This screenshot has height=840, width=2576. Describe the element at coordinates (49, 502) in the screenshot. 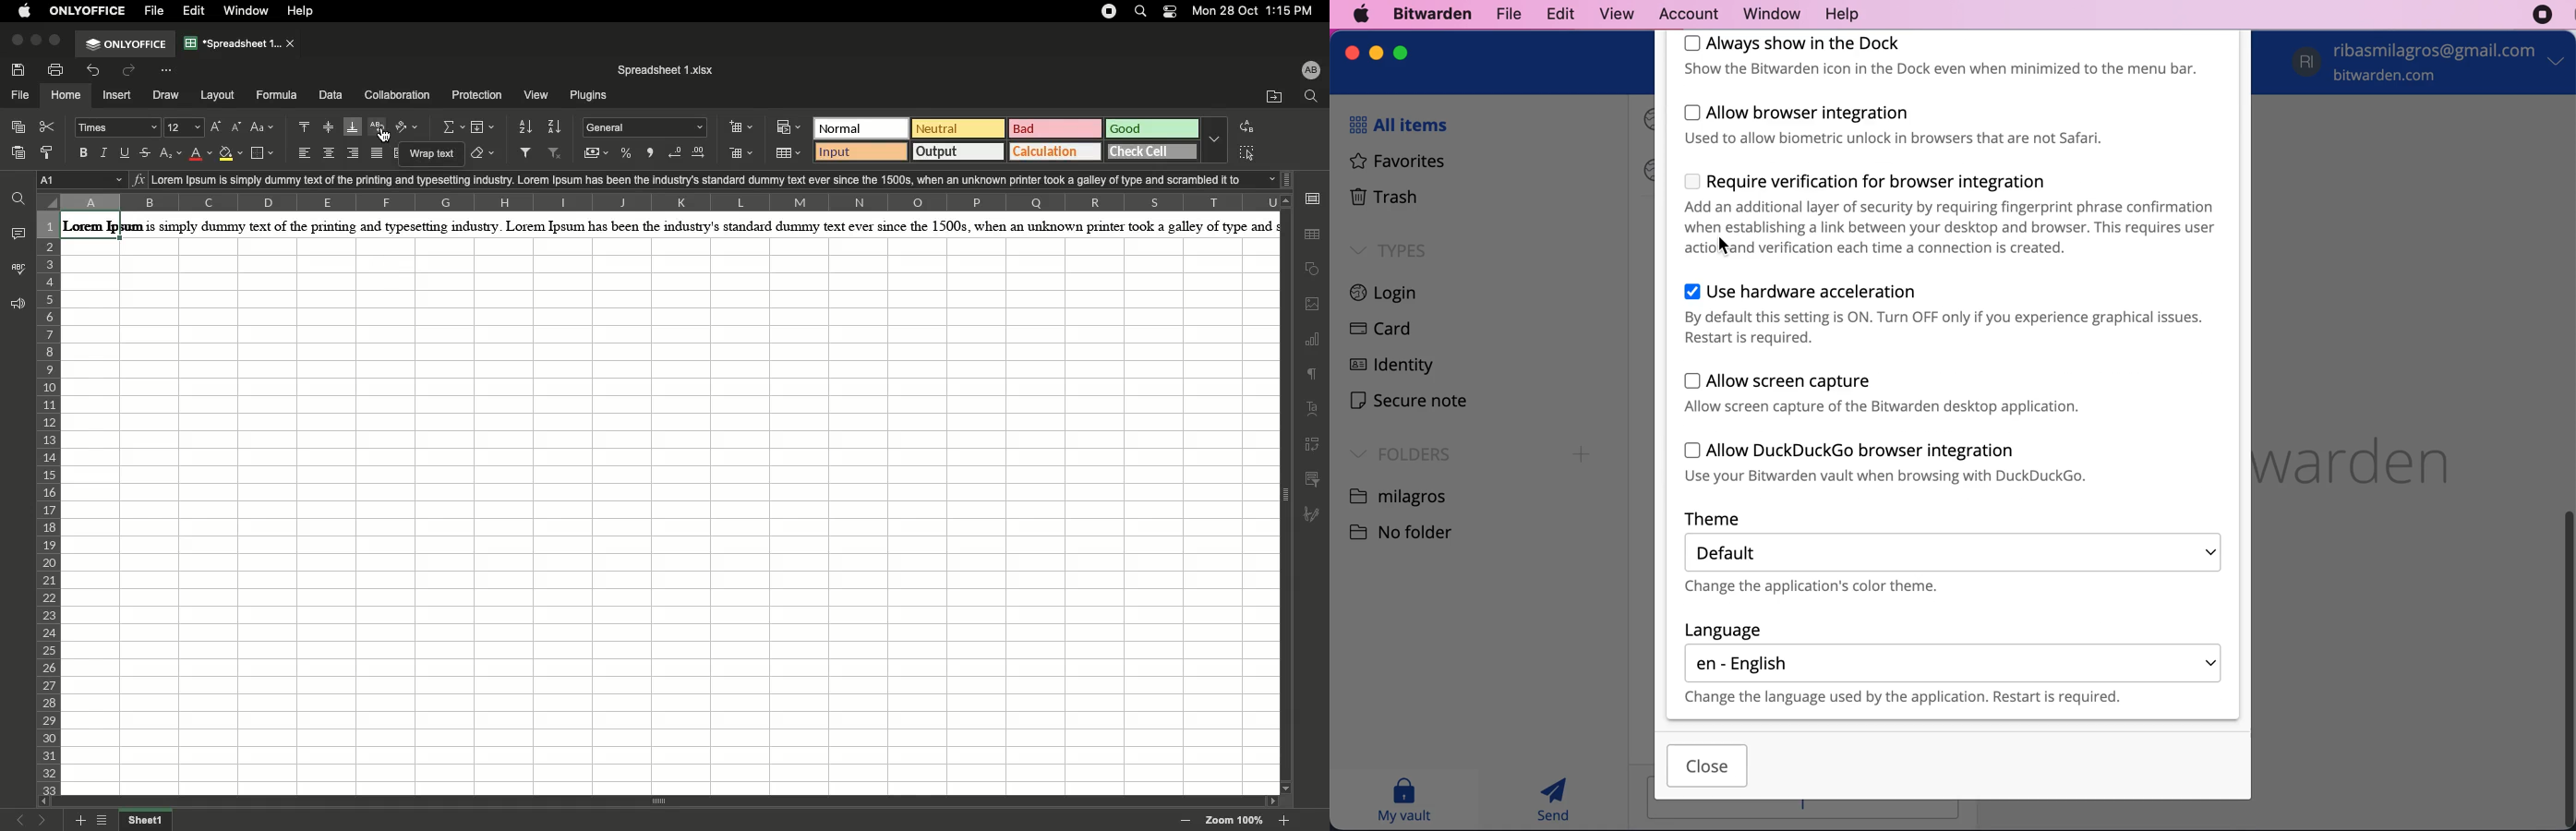

I see `Row` at that location.